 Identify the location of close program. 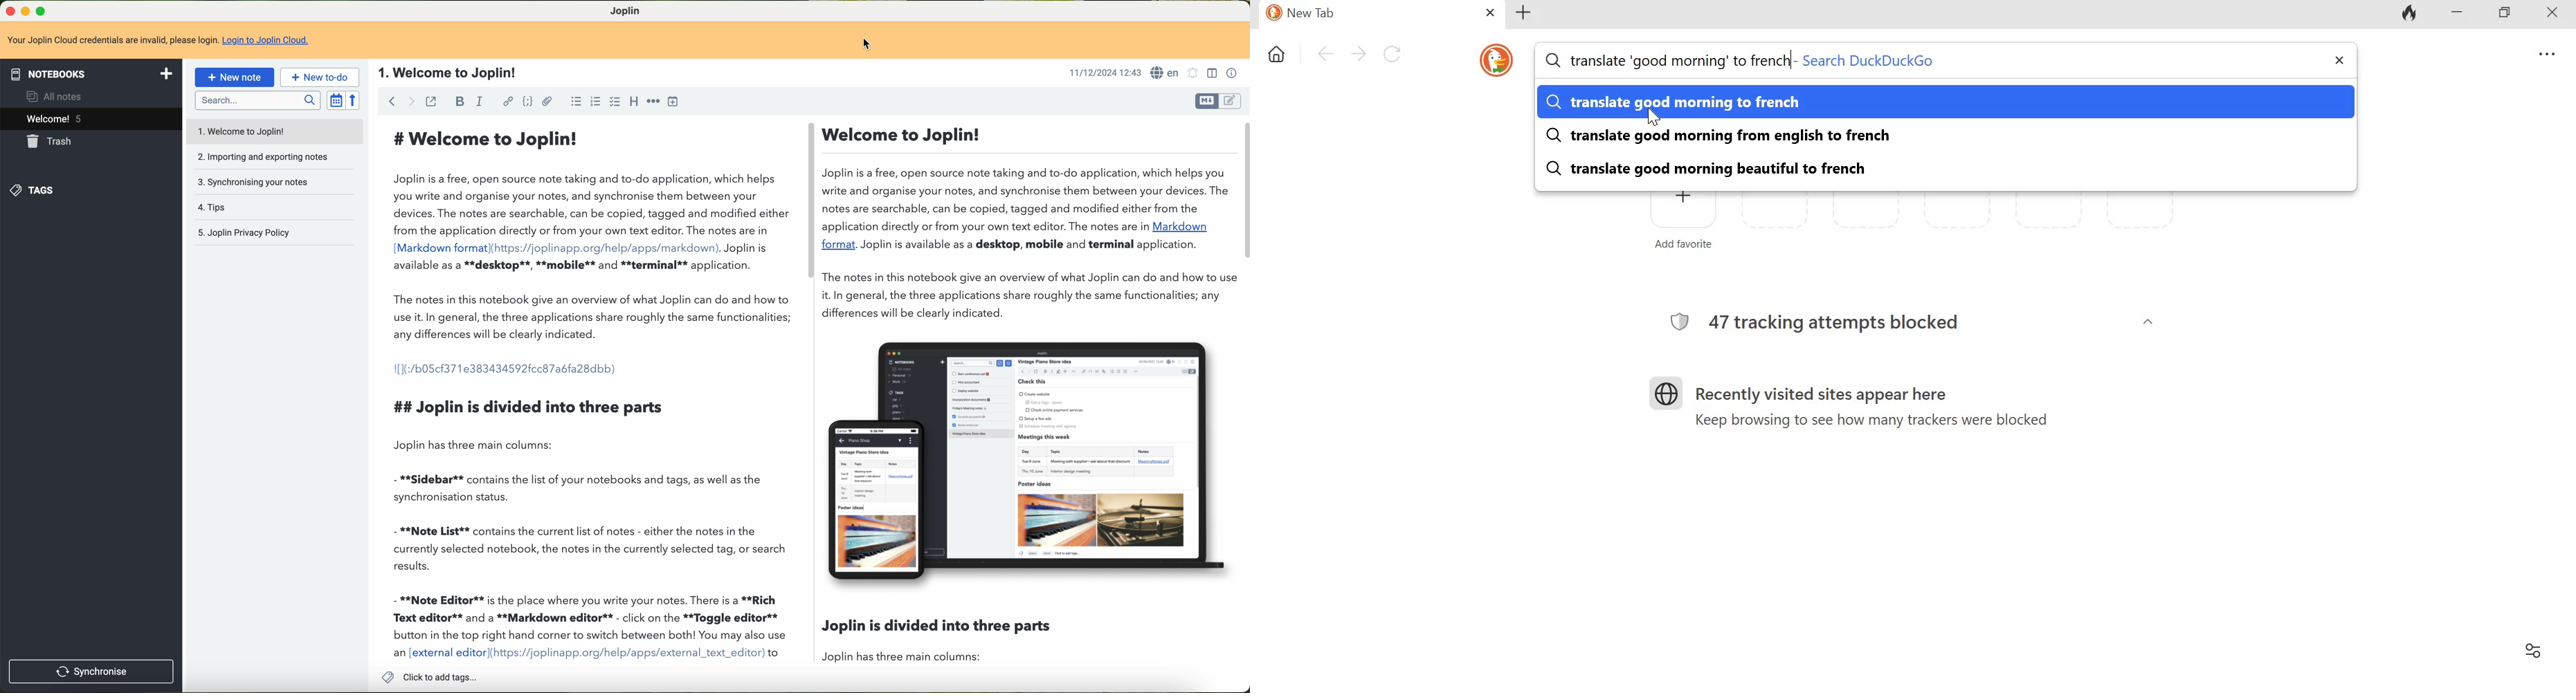
(9, 12).